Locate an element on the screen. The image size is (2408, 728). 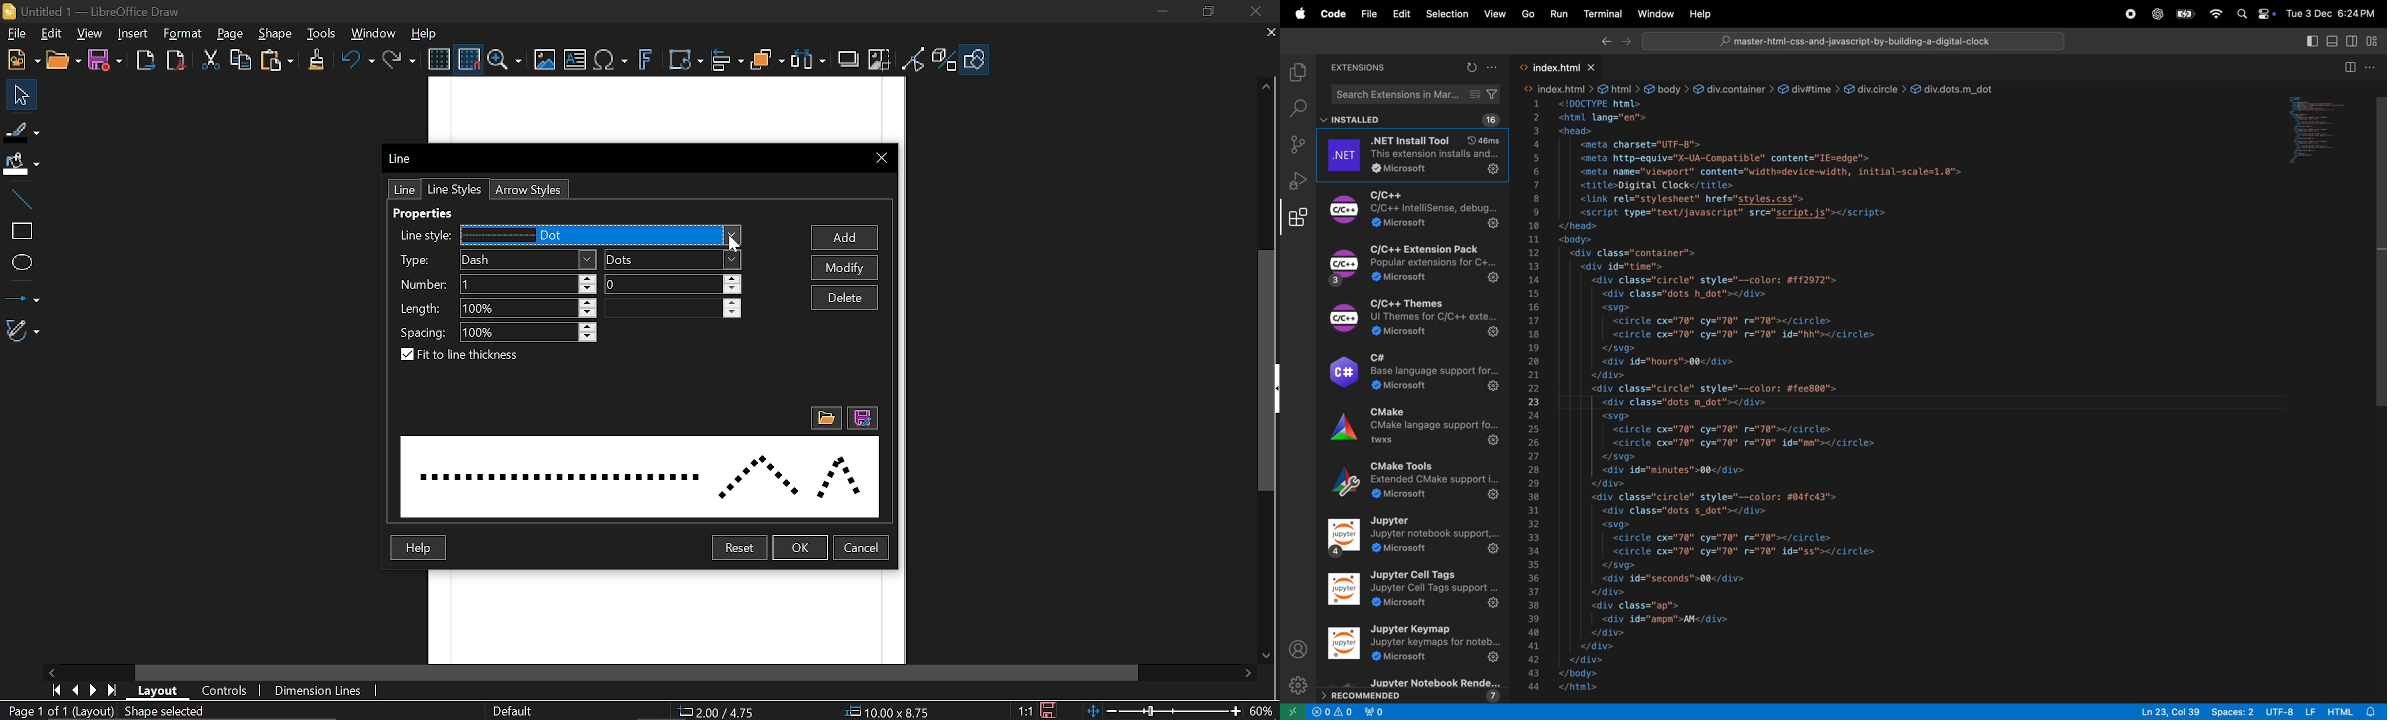
Current window is located at coordinates (95, 12).